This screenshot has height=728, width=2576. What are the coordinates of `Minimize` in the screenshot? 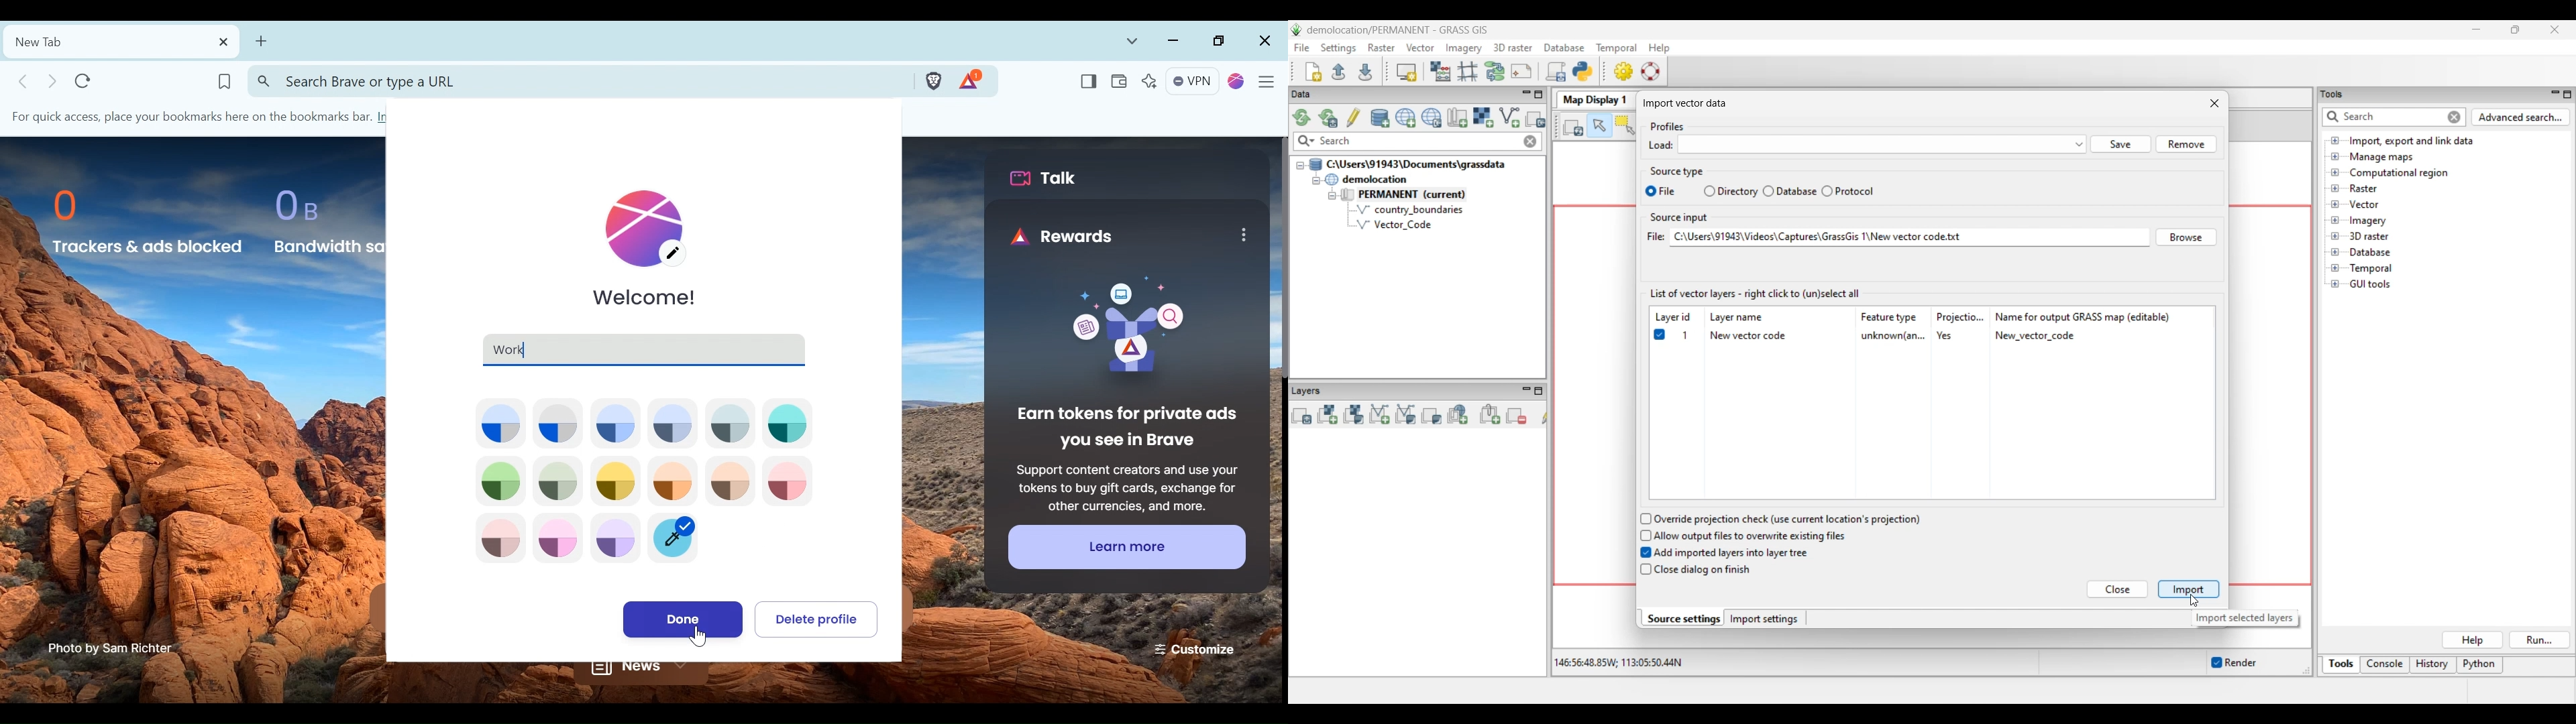 It's located at (1174, 42).